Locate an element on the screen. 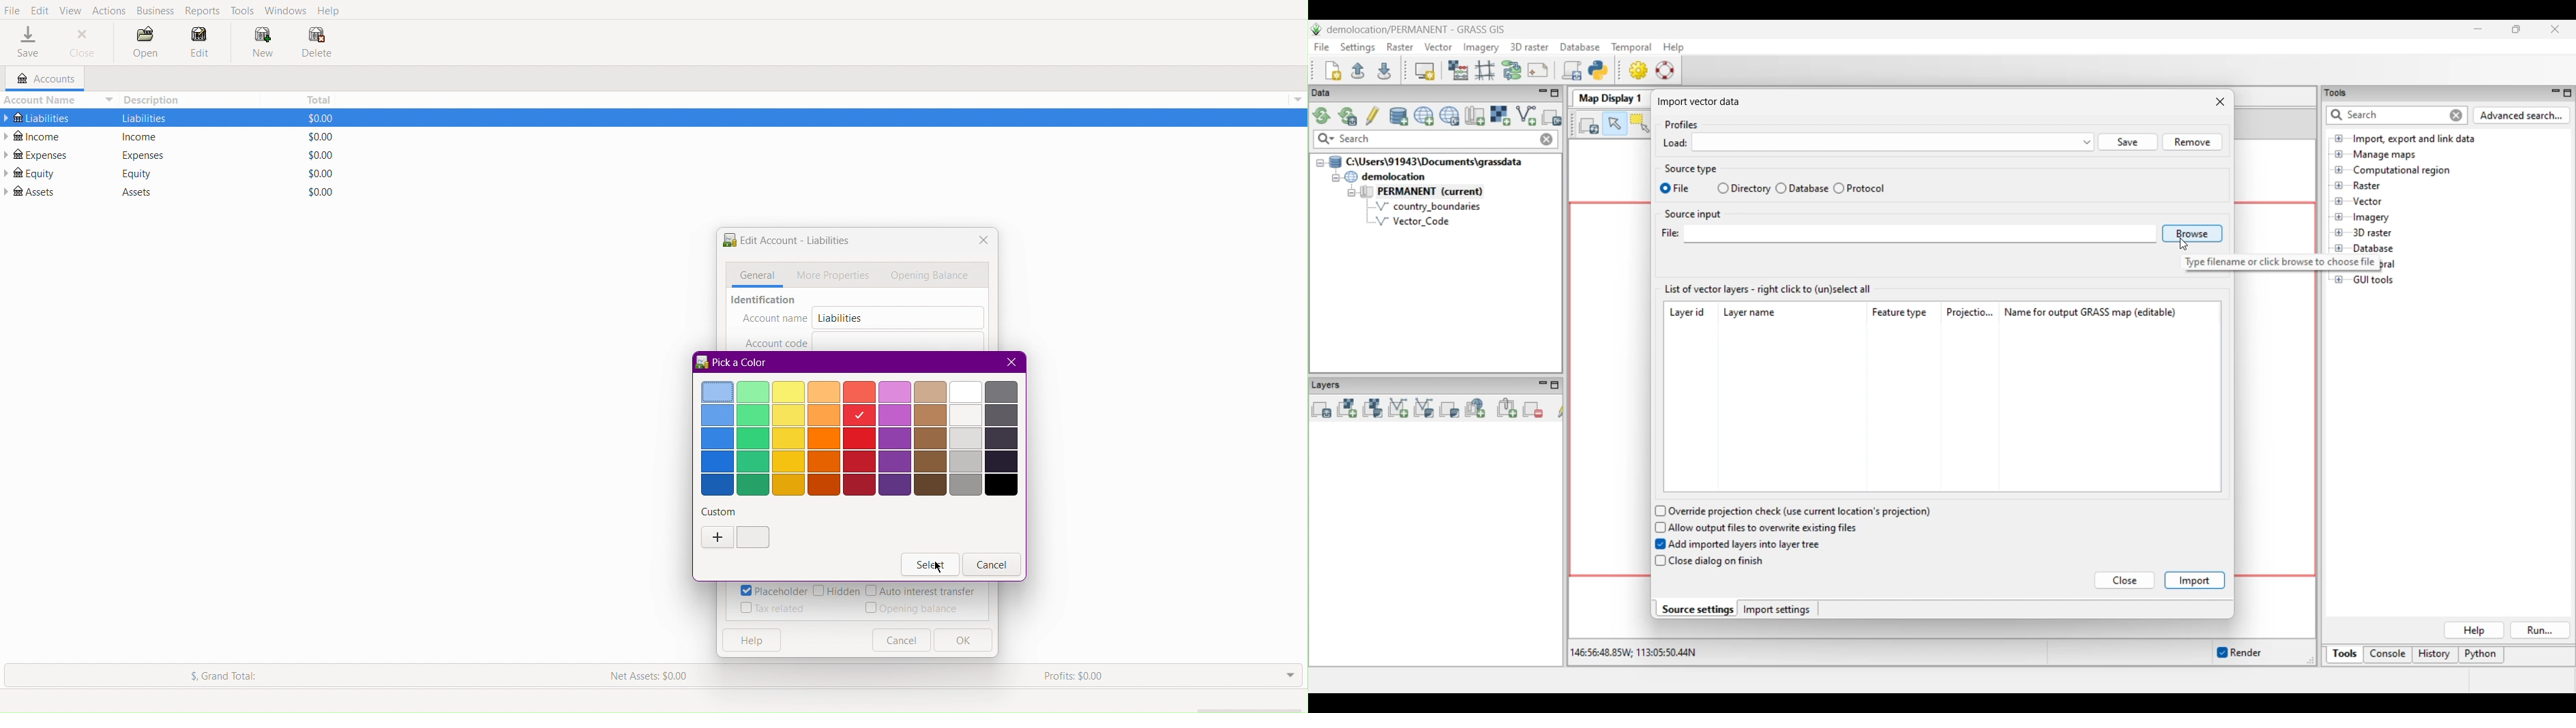 The image size is (2576, 728). Business is located at coordinates (156, 11).